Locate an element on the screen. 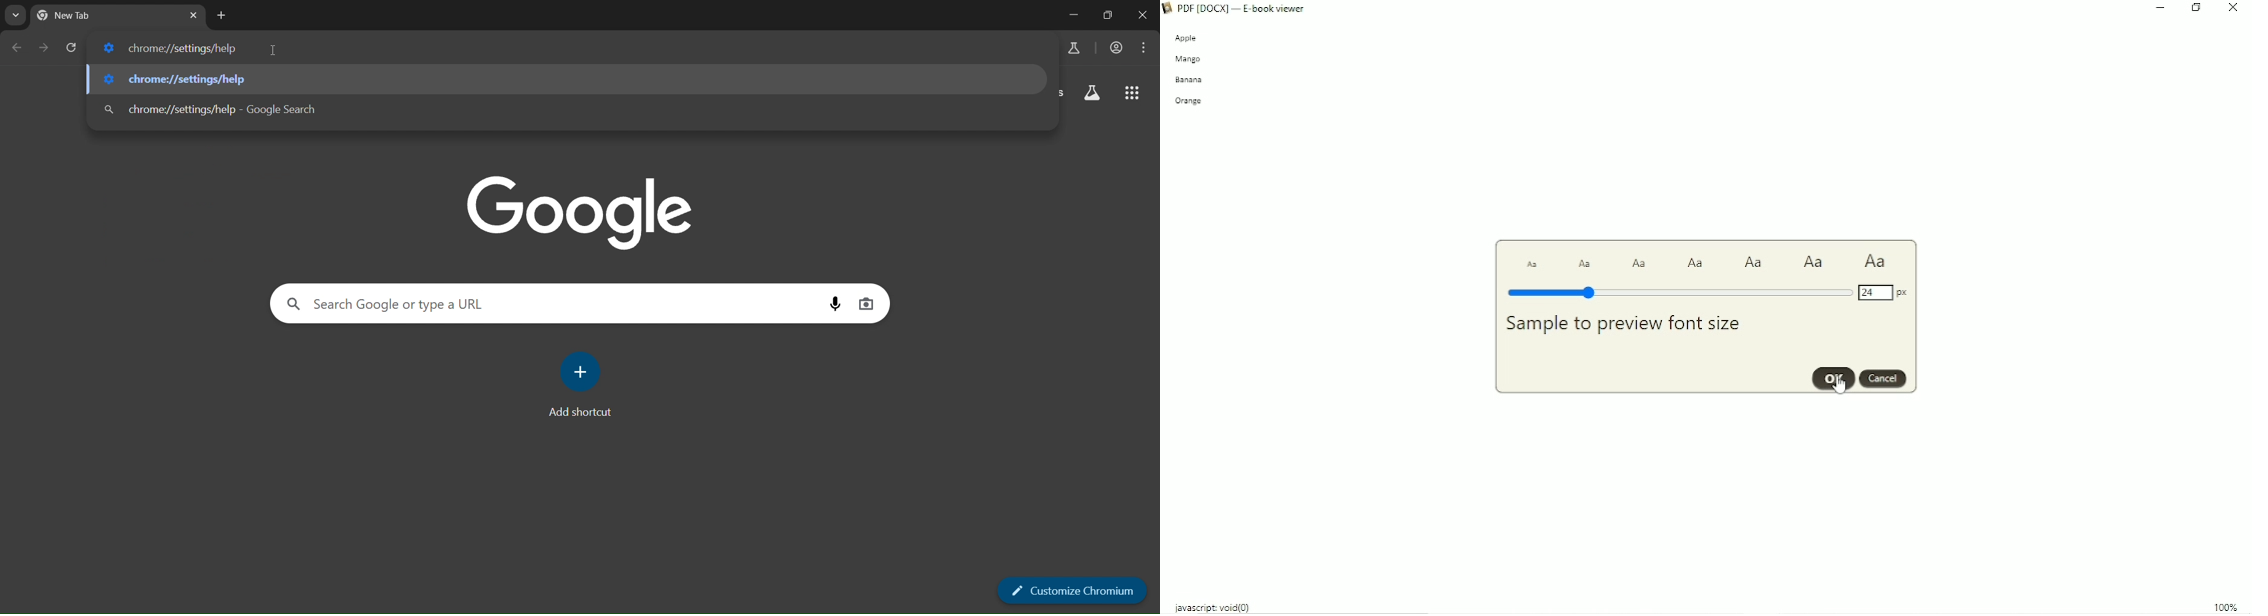  OK is located at coordinates (1834, 378).